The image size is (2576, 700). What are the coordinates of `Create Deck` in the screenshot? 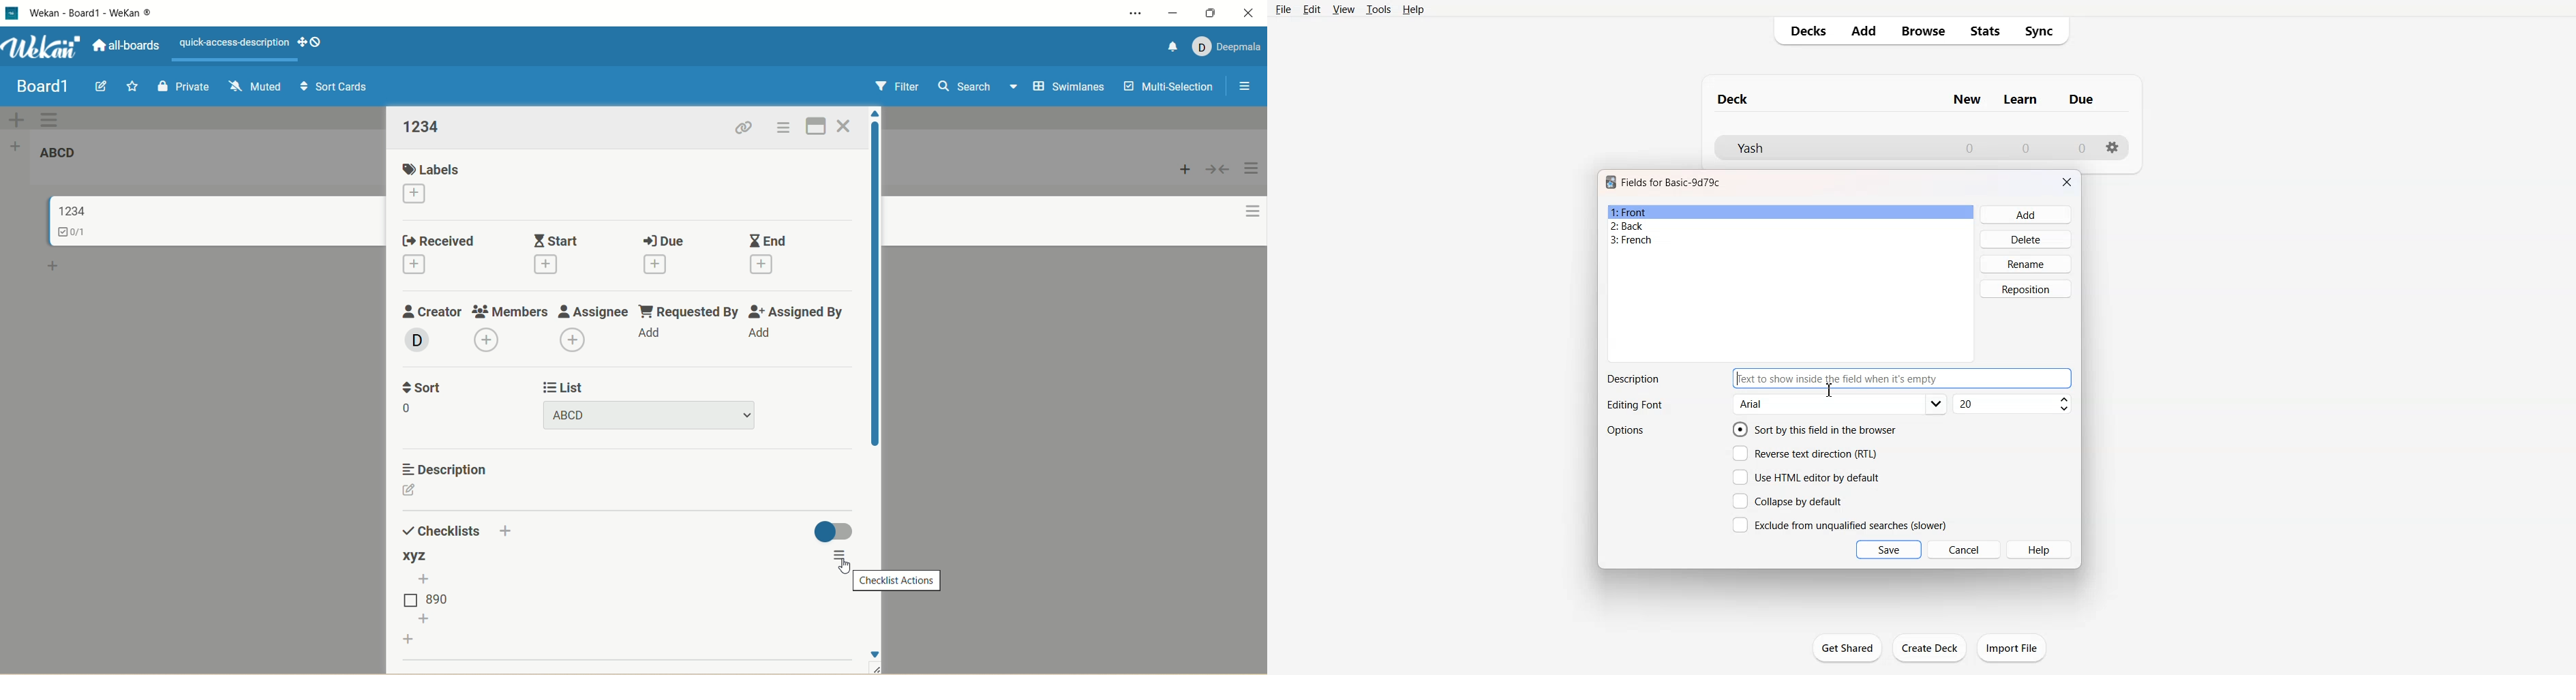 It's located at (1930, 647).